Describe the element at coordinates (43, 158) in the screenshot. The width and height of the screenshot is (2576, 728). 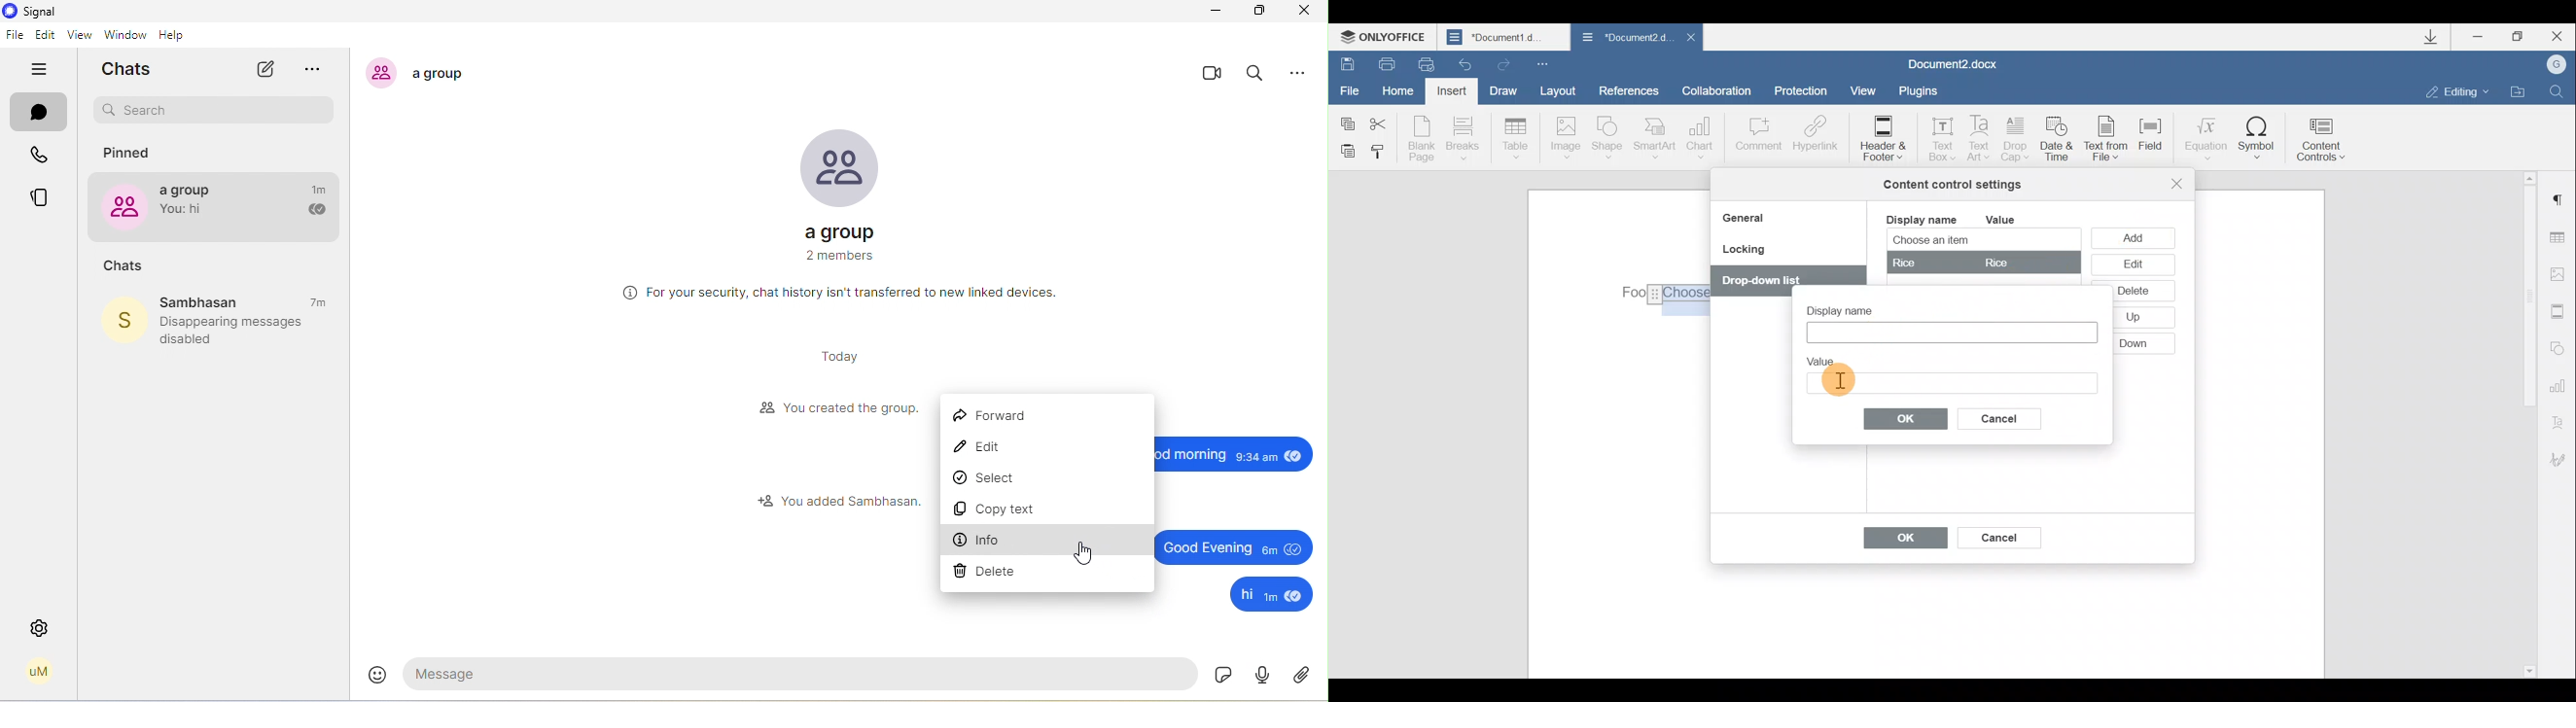
I see `calls` at that location.